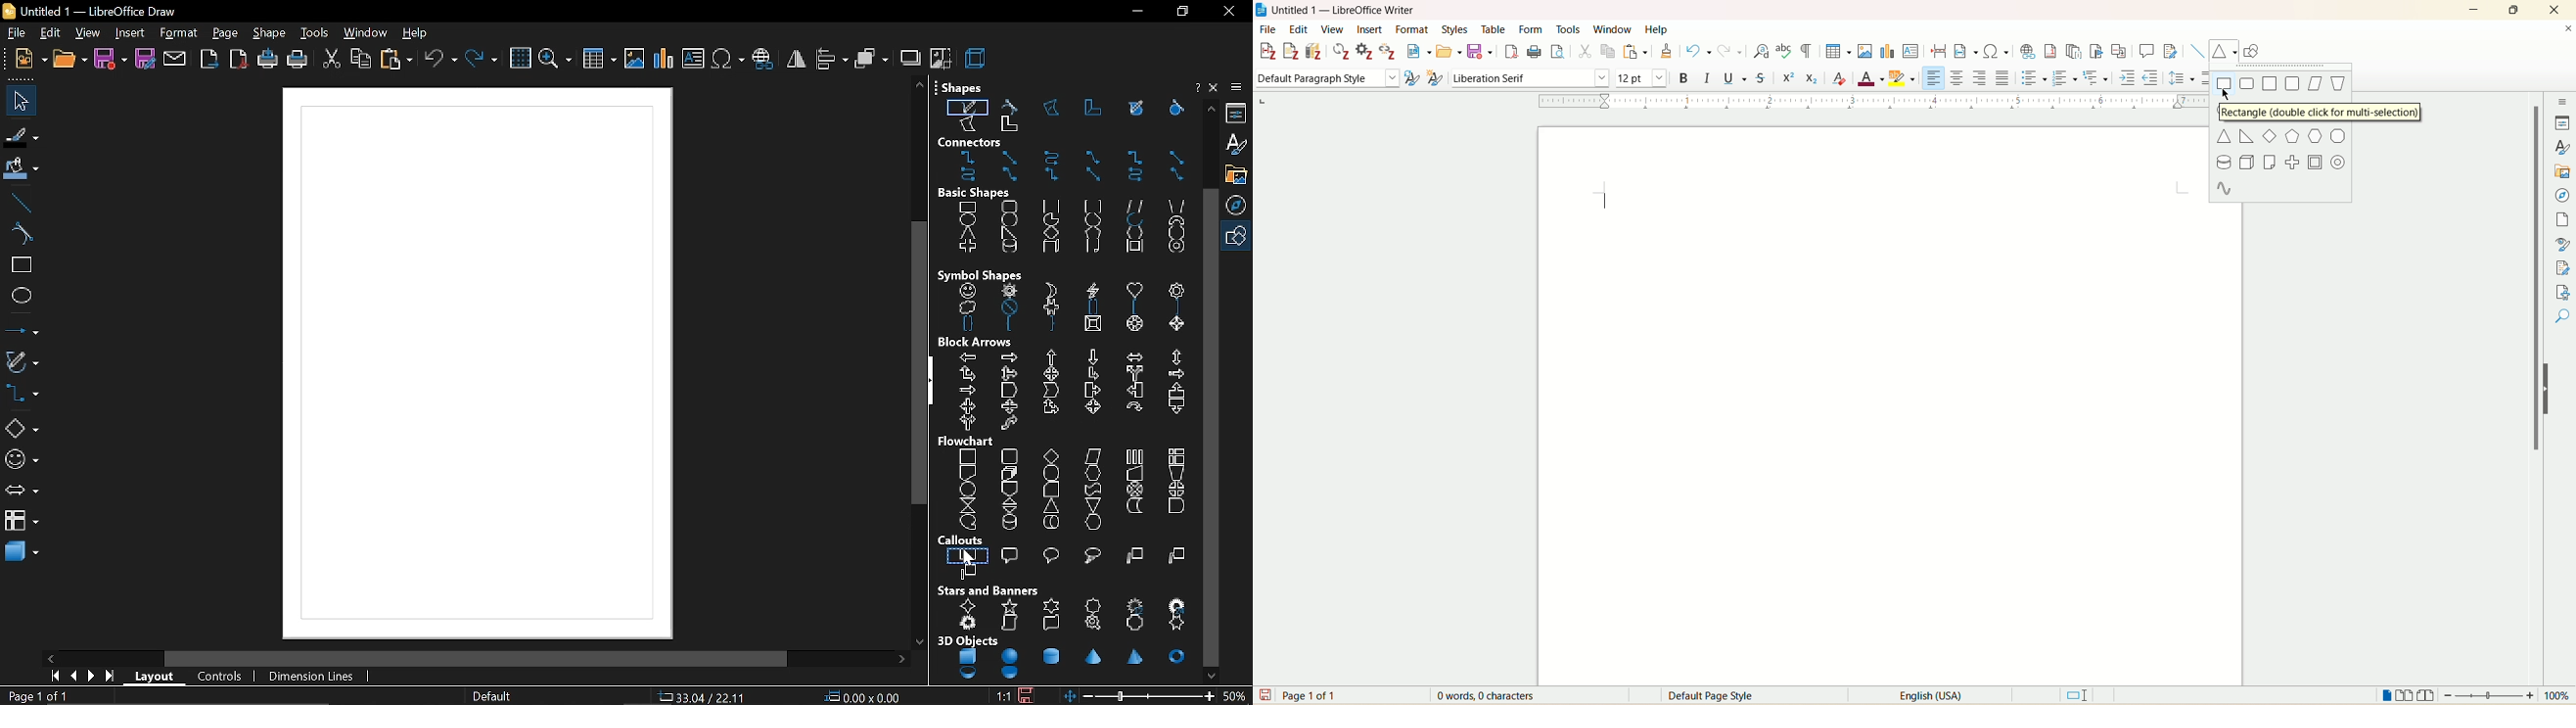 Image resolution: width=2576 pixels, height=728 pixels. What do you see at coordinates (1091, 206) in the screenshot?
I see `rounded square` at bounding box center [1091, 206].